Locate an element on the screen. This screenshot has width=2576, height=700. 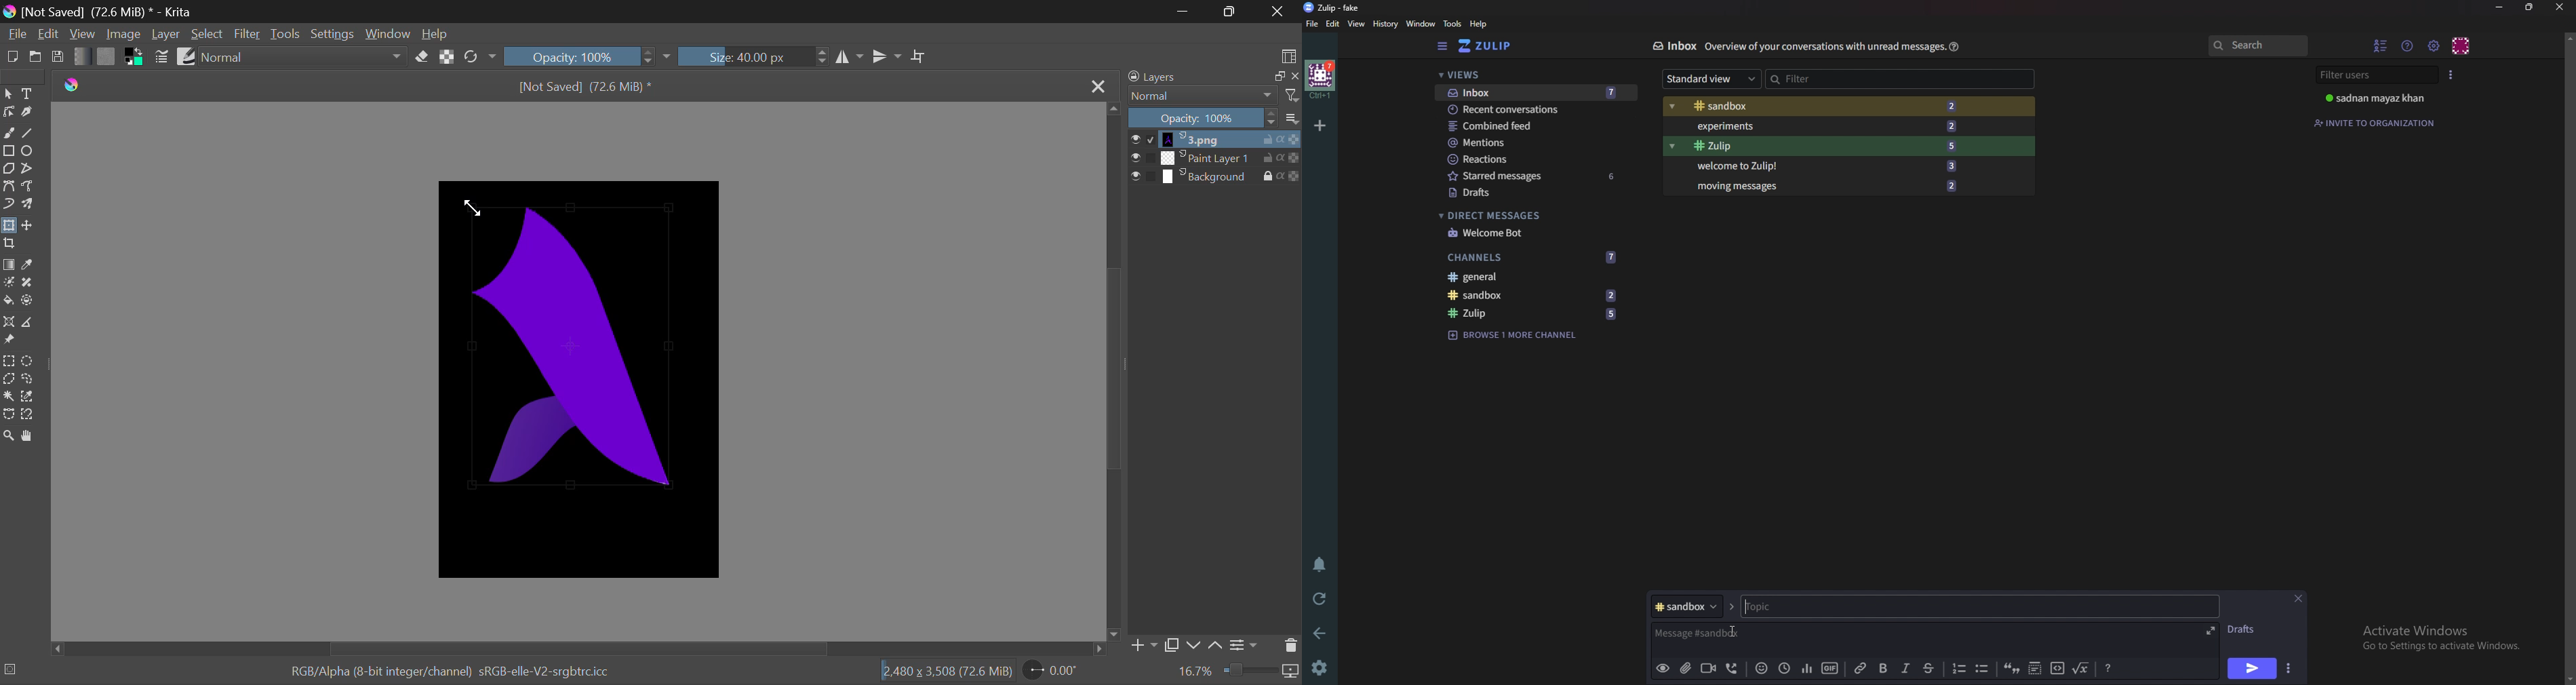
Settings is located at coordinates (330, 34).